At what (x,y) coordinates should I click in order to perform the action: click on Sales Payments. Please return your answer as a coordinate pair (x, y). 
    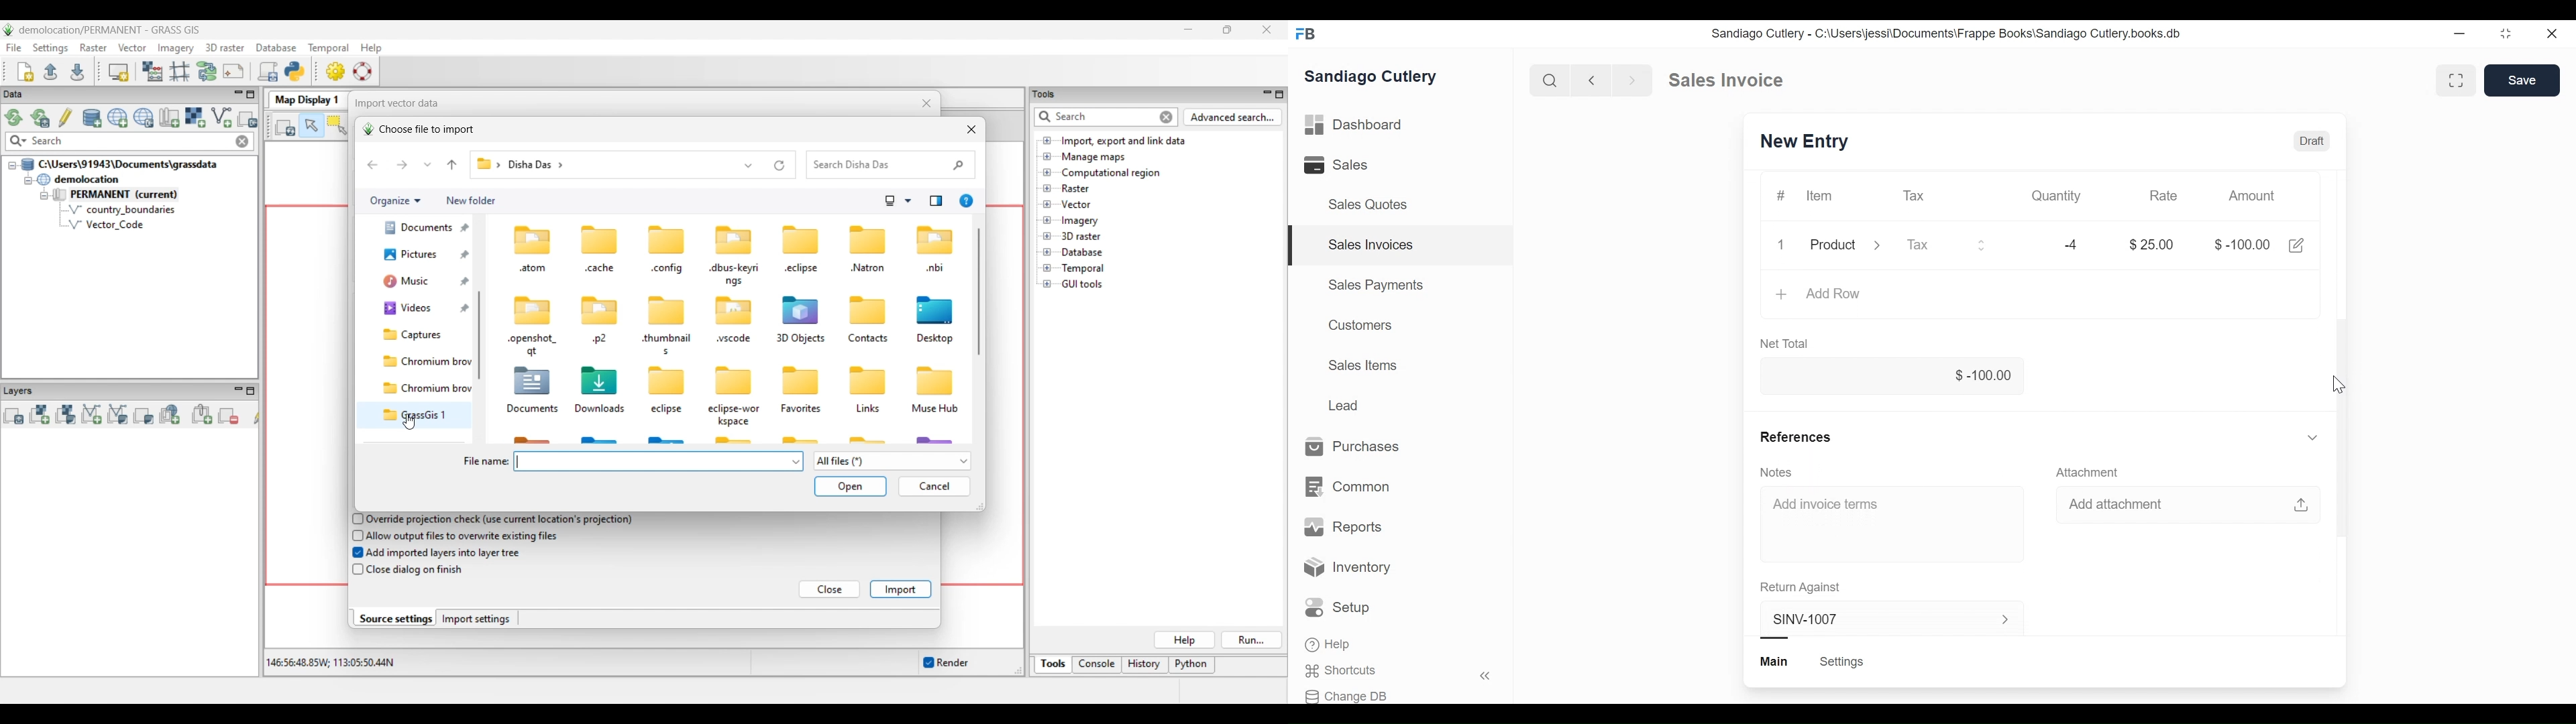
    Looking at the image, I should click on (1376, 285).